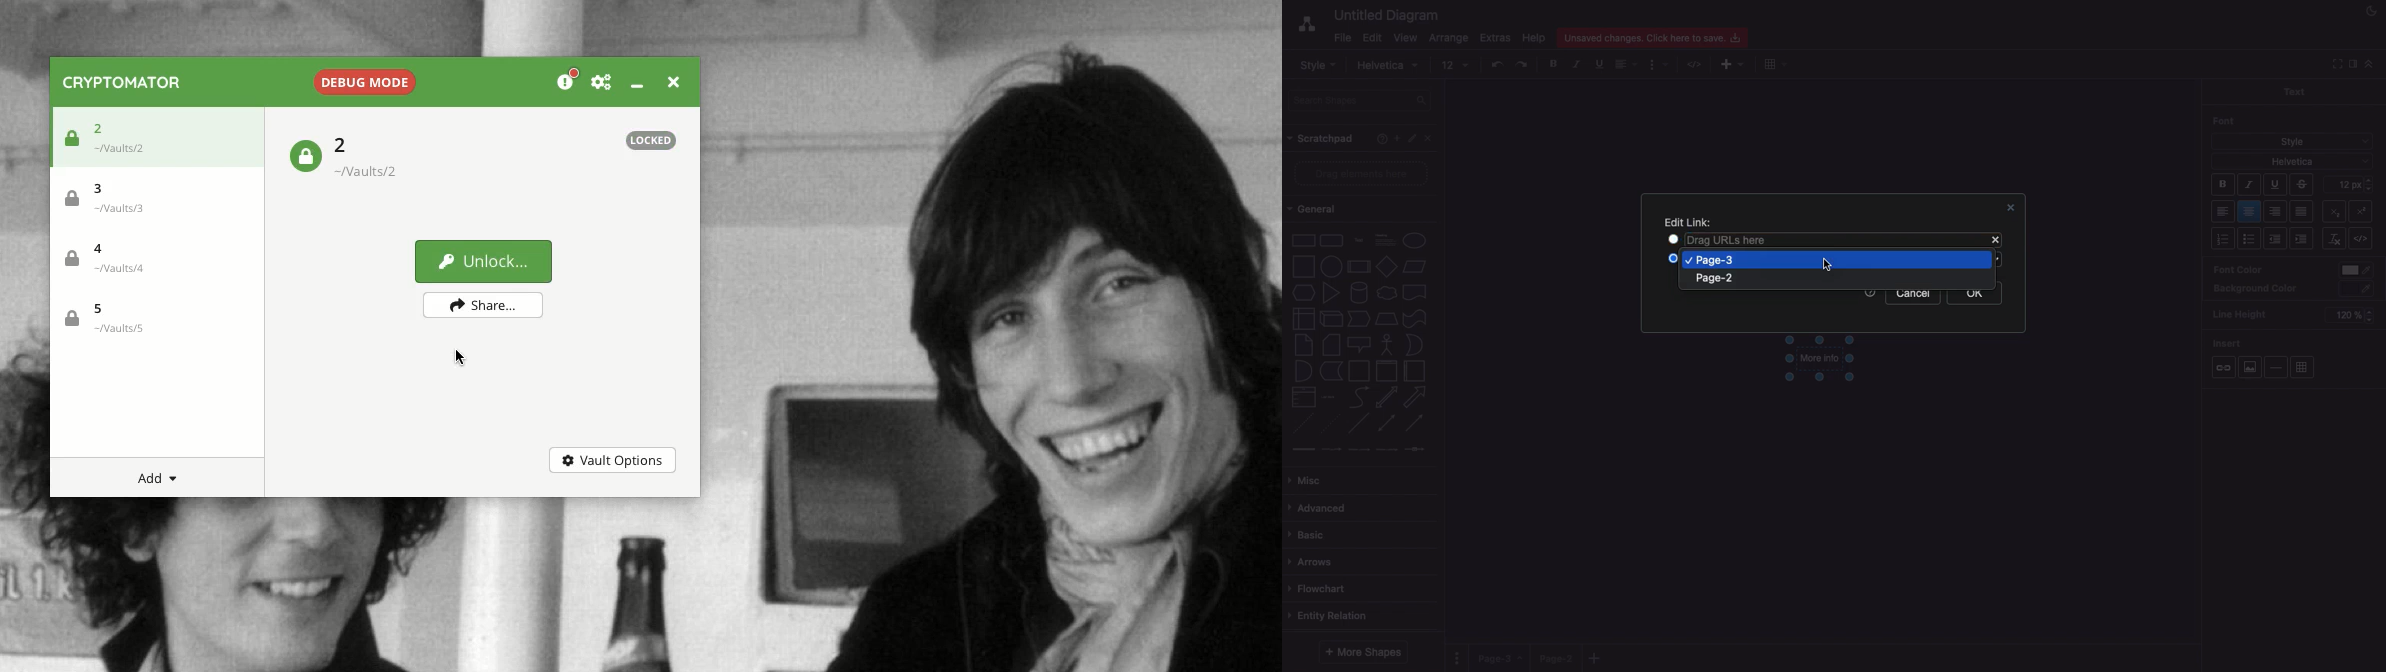 This screenshot has height=672, width=2408. Describe the element at coordinates (1387, 450) in the screenshot. I see `connector with 3 labels` at that location.